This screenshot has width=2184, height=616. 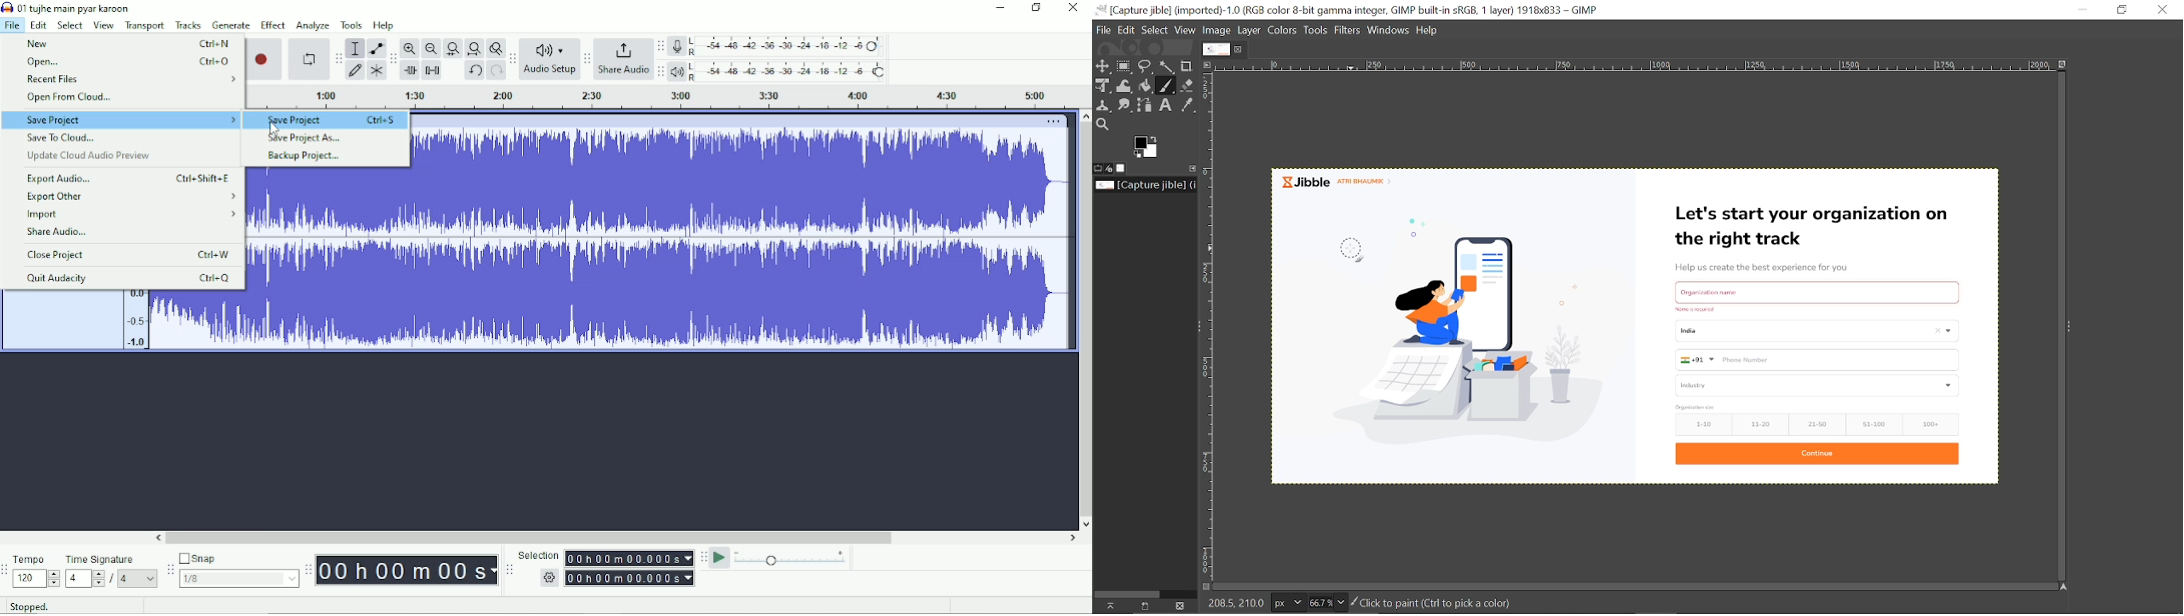 I want to click on Click to paint(Ctrl to pick a color), so click(x=1429, y=604).